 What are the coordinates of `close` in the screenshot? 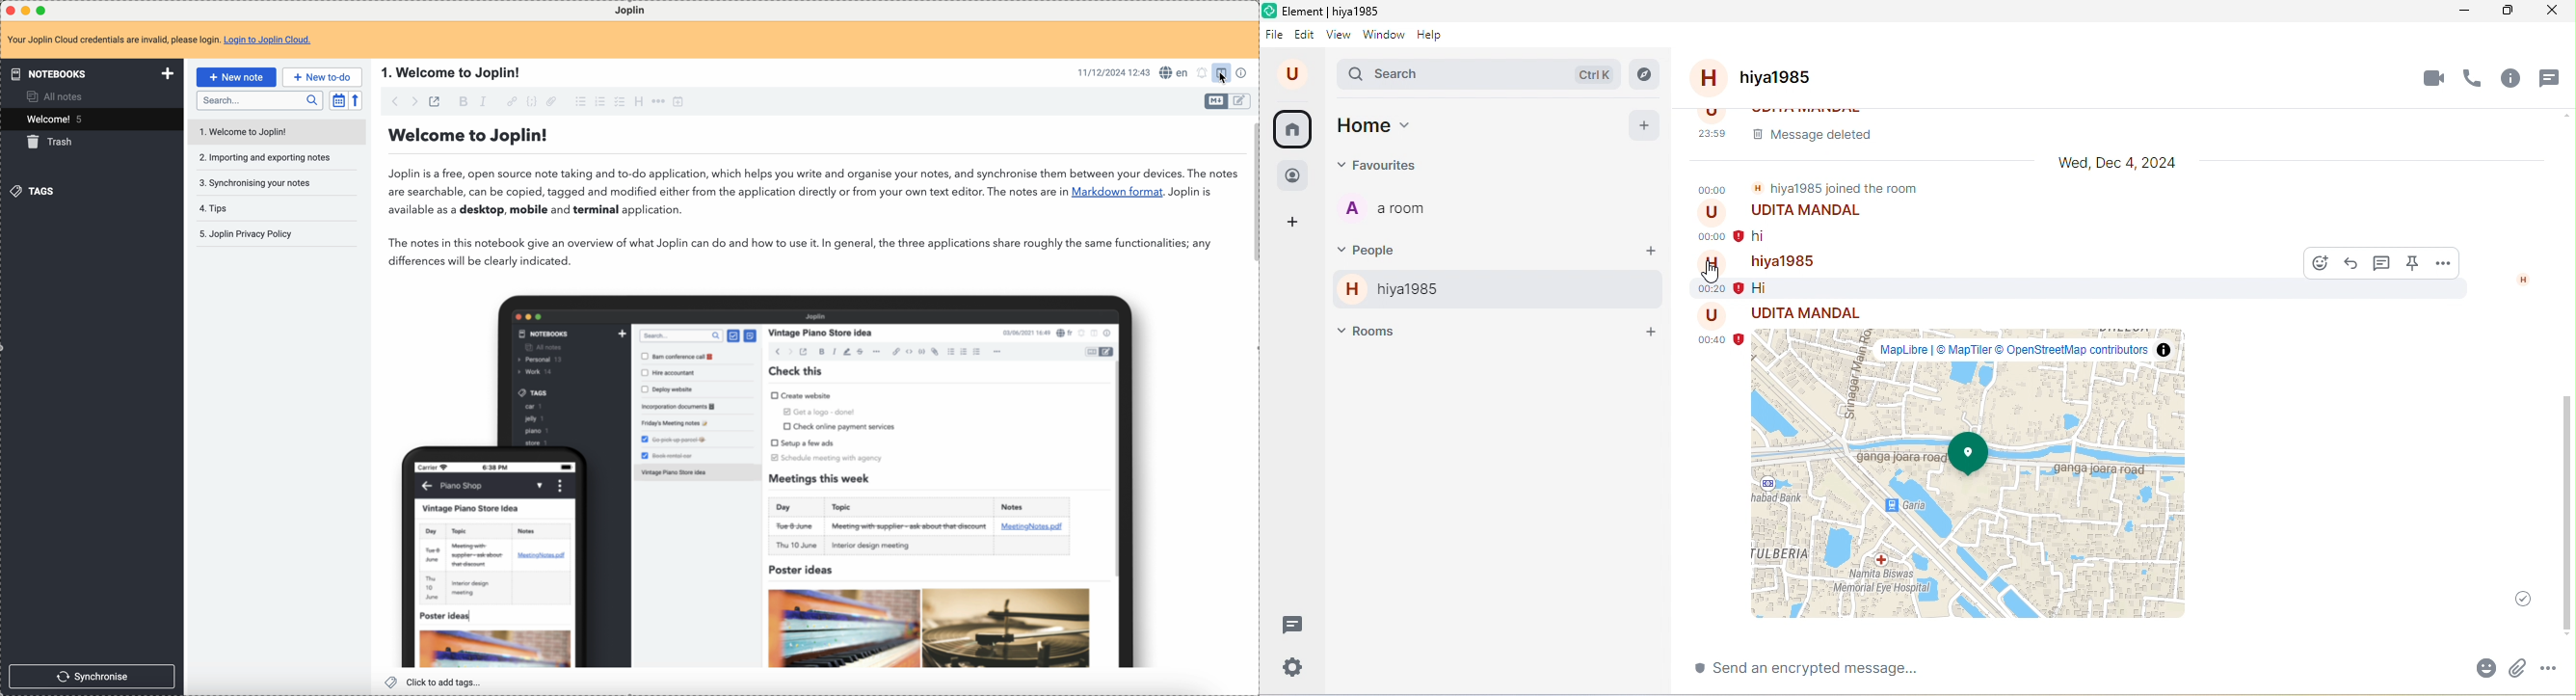 It's located at (2556, 14).